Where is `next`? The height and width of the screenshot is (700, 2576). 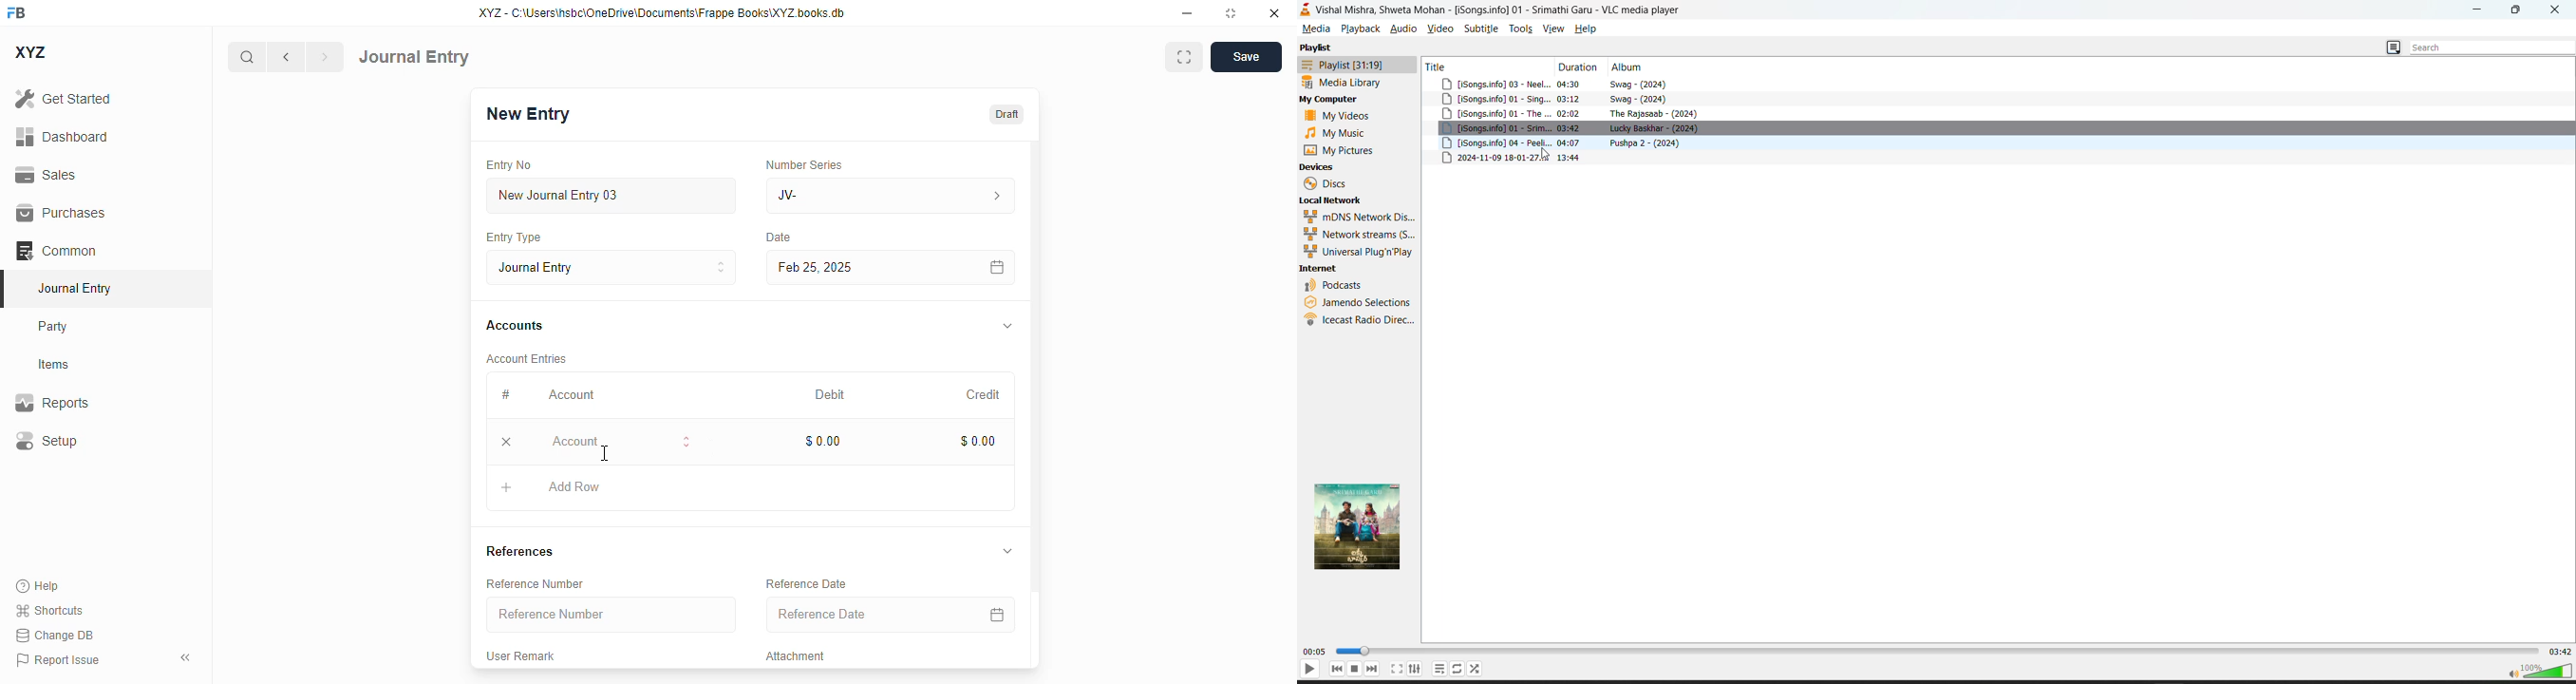
next is located at coordinates (326, 57).